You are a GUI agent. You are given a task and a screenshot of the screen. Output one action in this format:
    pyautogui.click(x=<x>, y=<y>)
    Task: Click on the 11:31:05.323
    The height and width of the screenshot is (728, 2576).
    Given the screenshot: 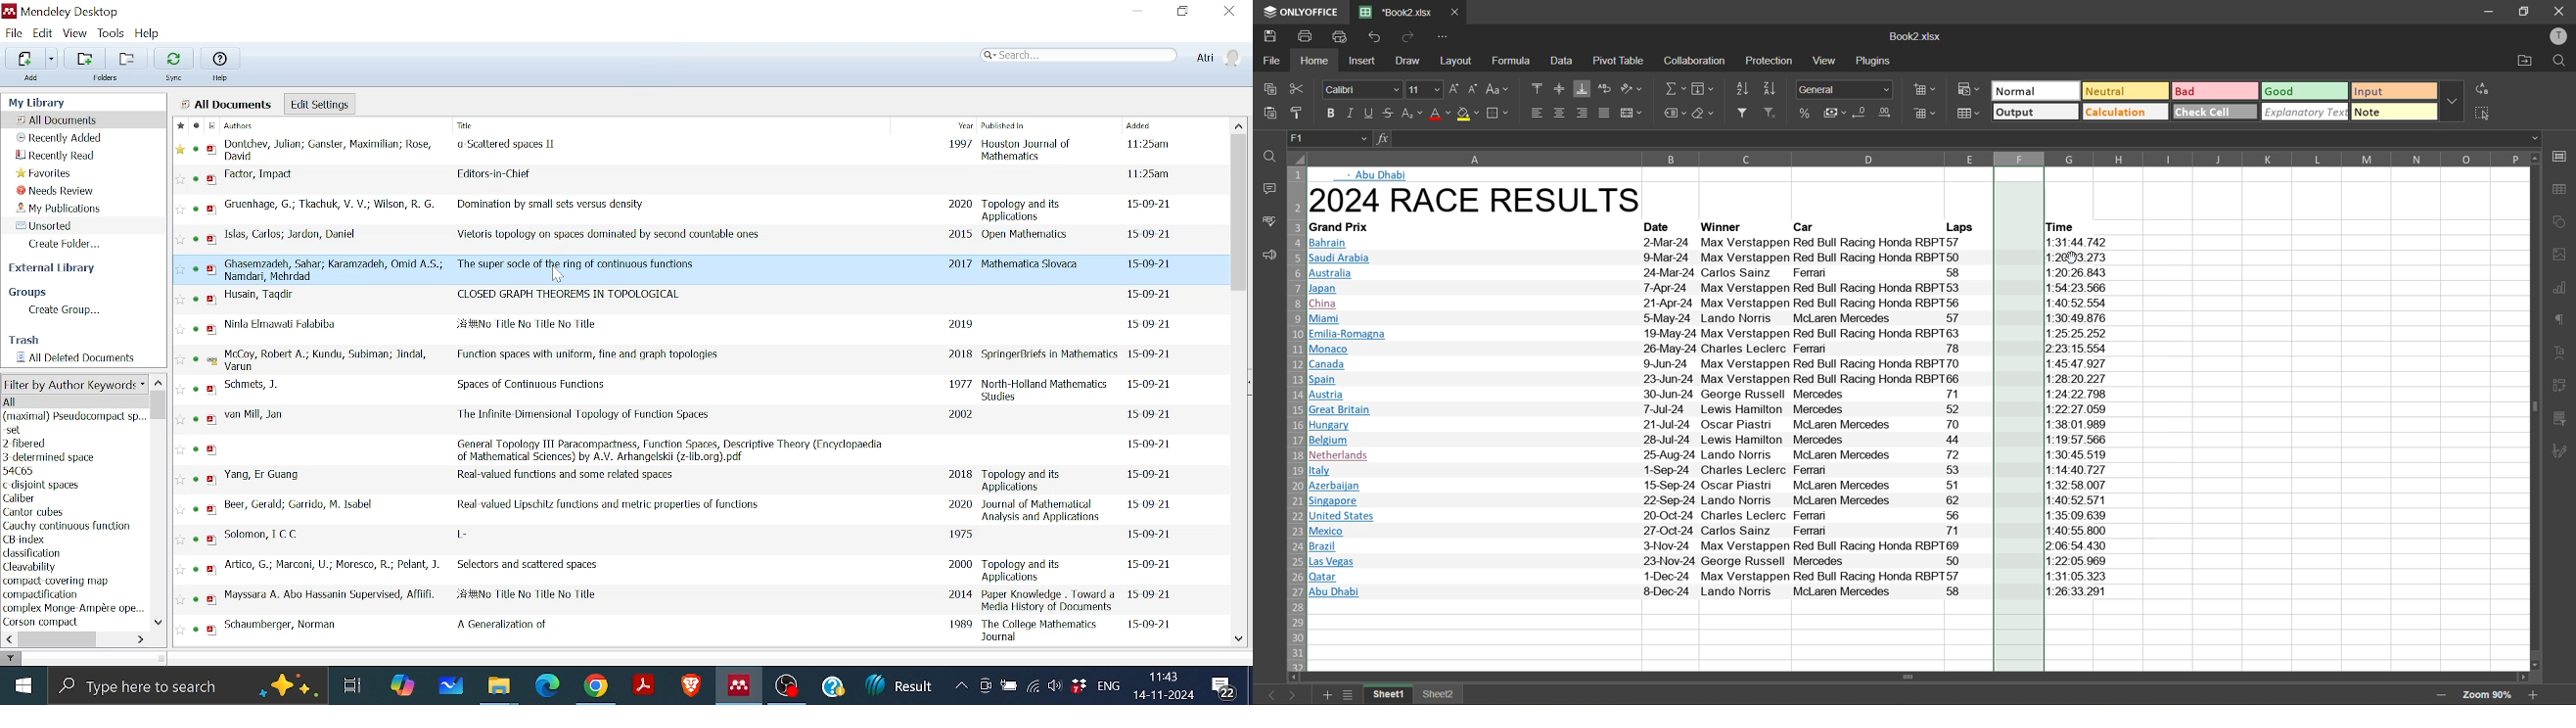 What is the action you would take?
    pyautogui.click(x=2077, y=577)
    